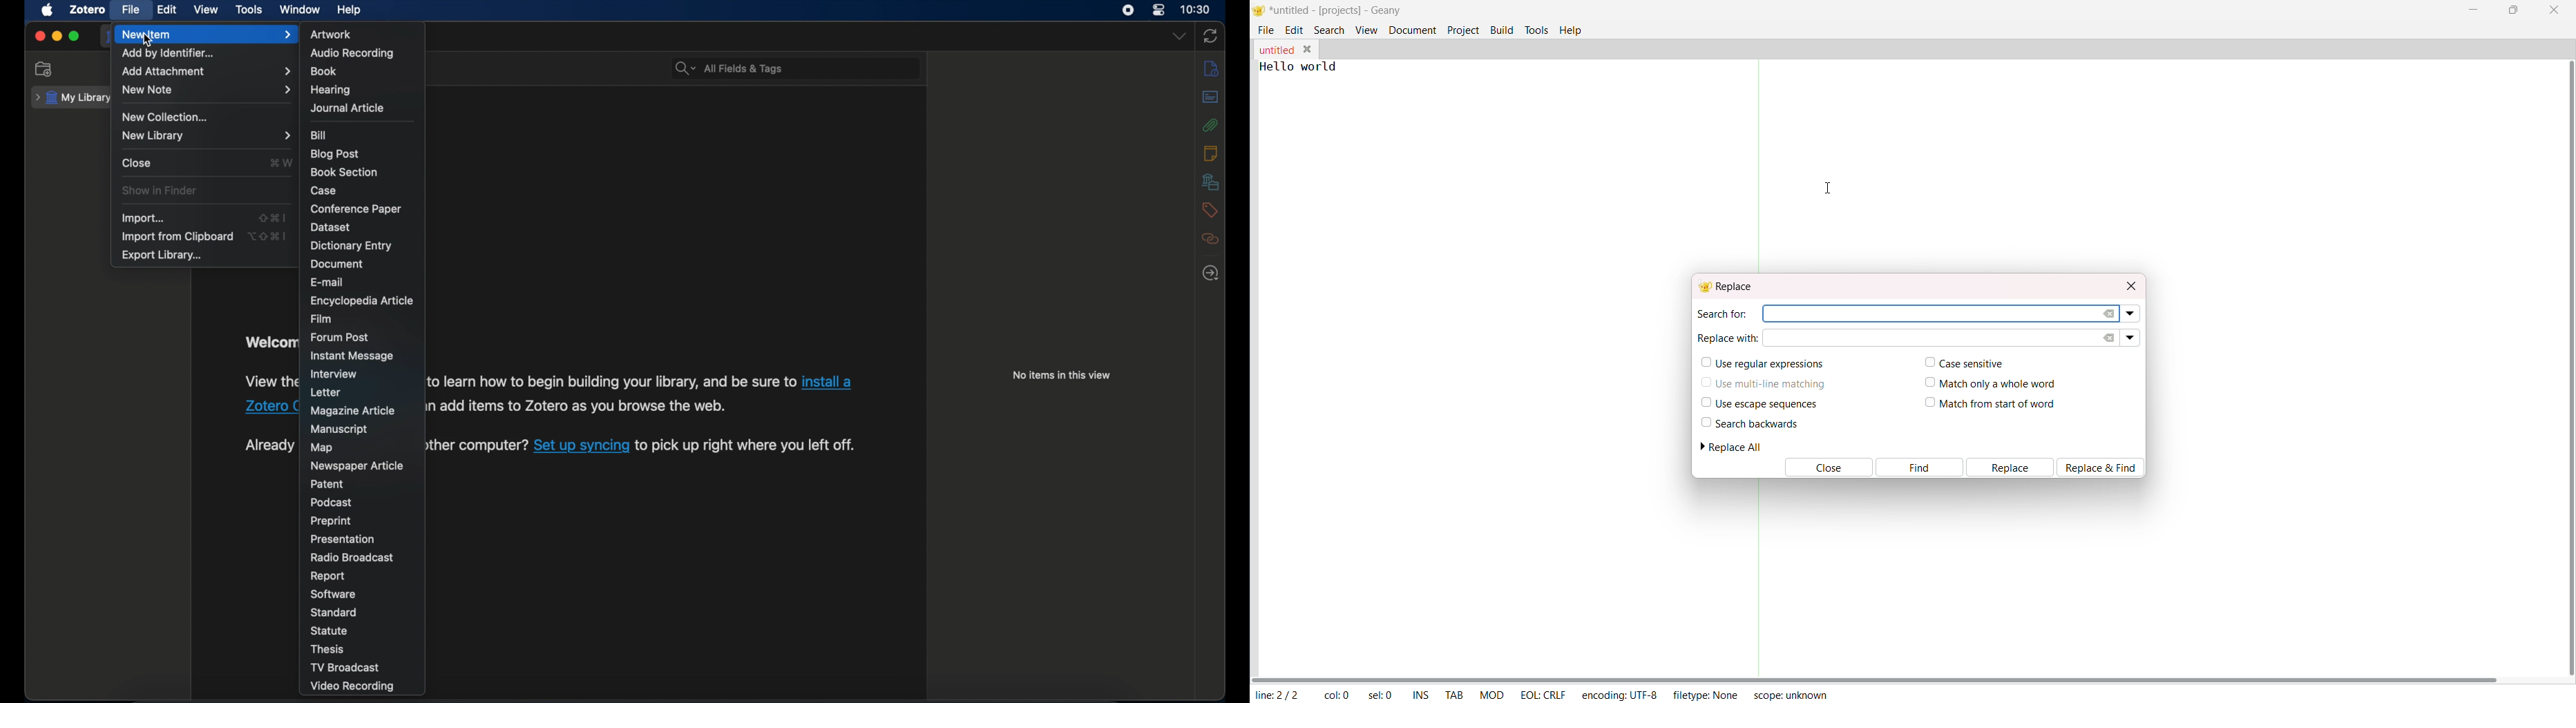 Image resolution: width=2576 pixels, height=728 pixels. I want to click on notes, so click(1212, 68).